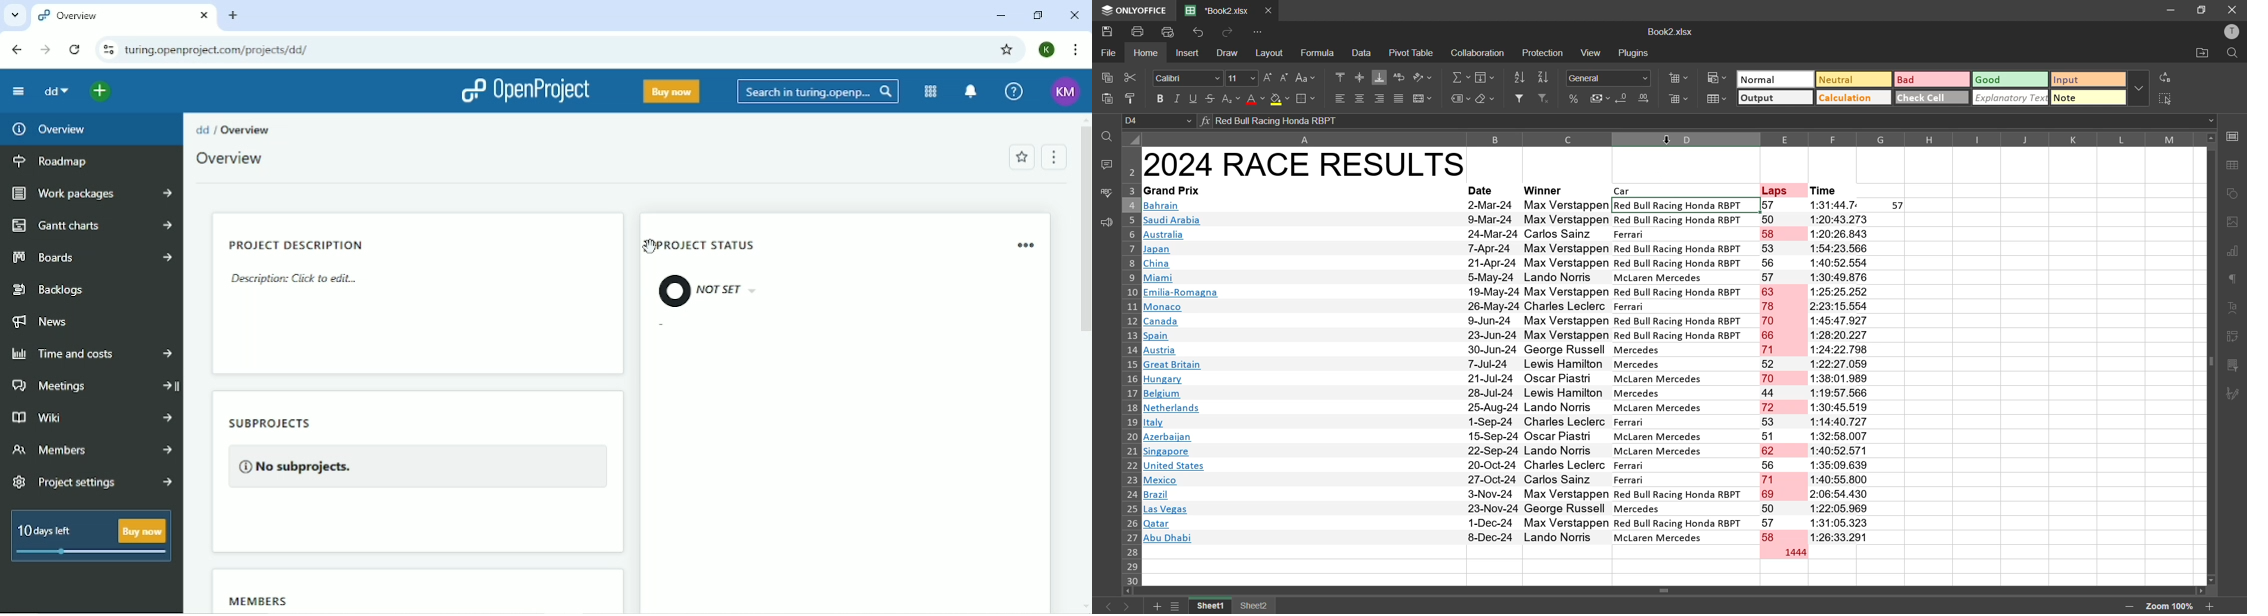  What do you see at coordinates (2011, 79) in the screenshot?
I see `good` at bounding box center [2011, 79].